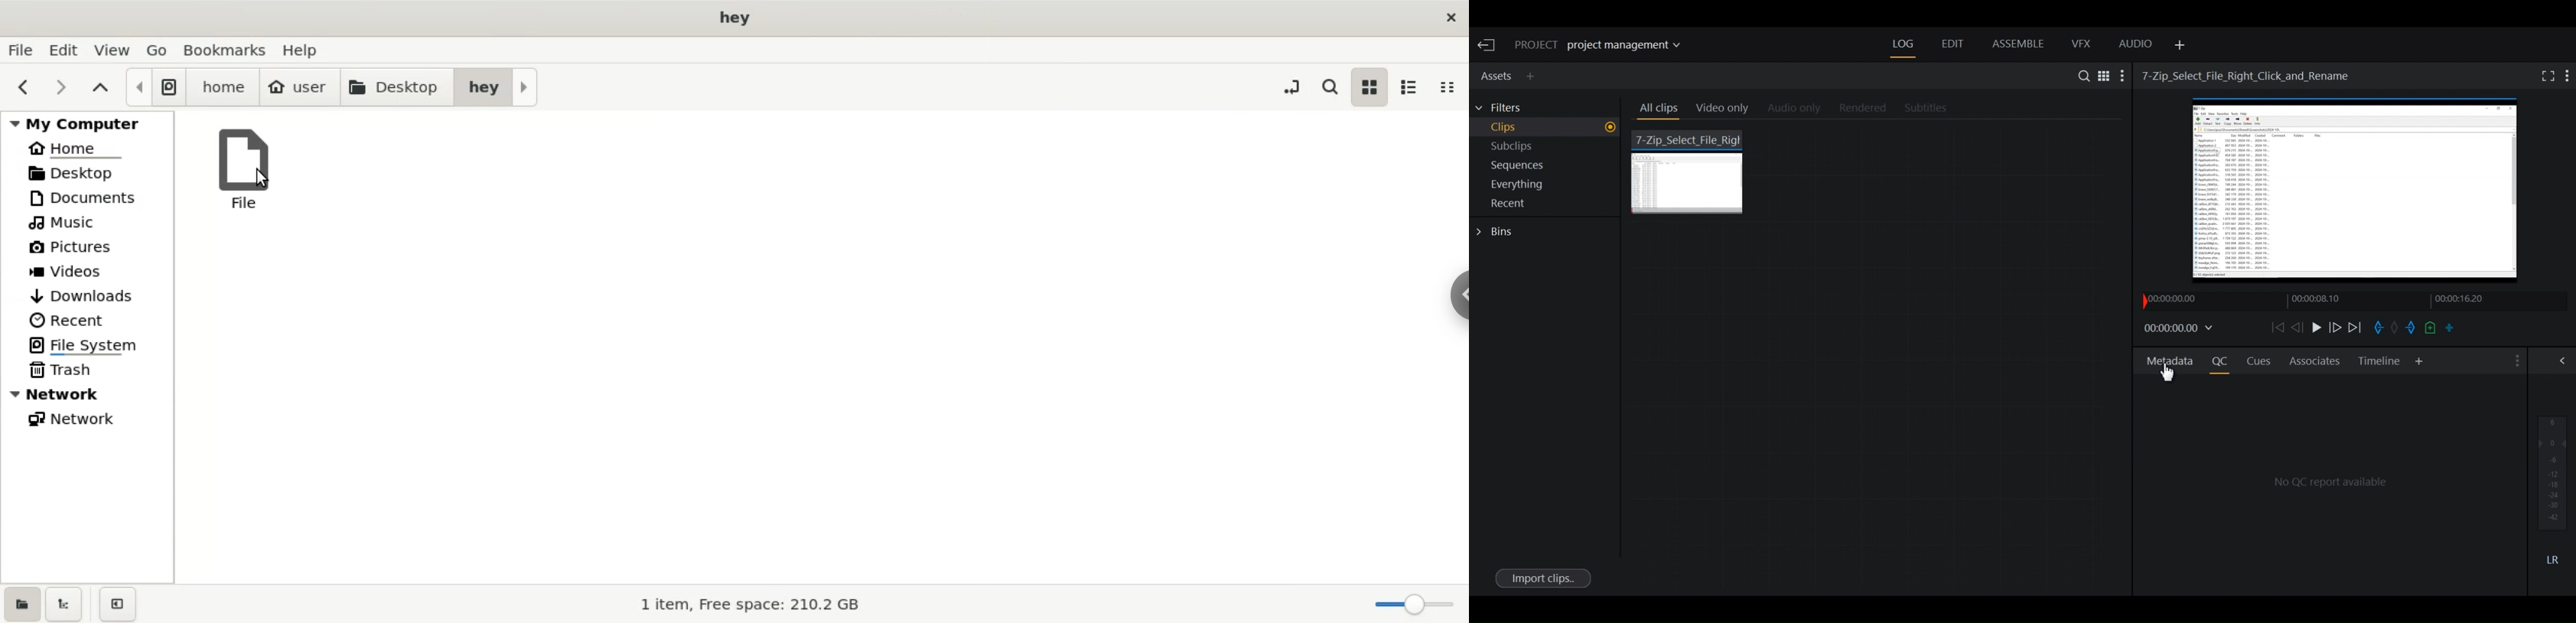 This screenshot has width=2576, height=644. Describe the element at coordinates (2082, 44) in the screenshot. I see `VFX` at that location.